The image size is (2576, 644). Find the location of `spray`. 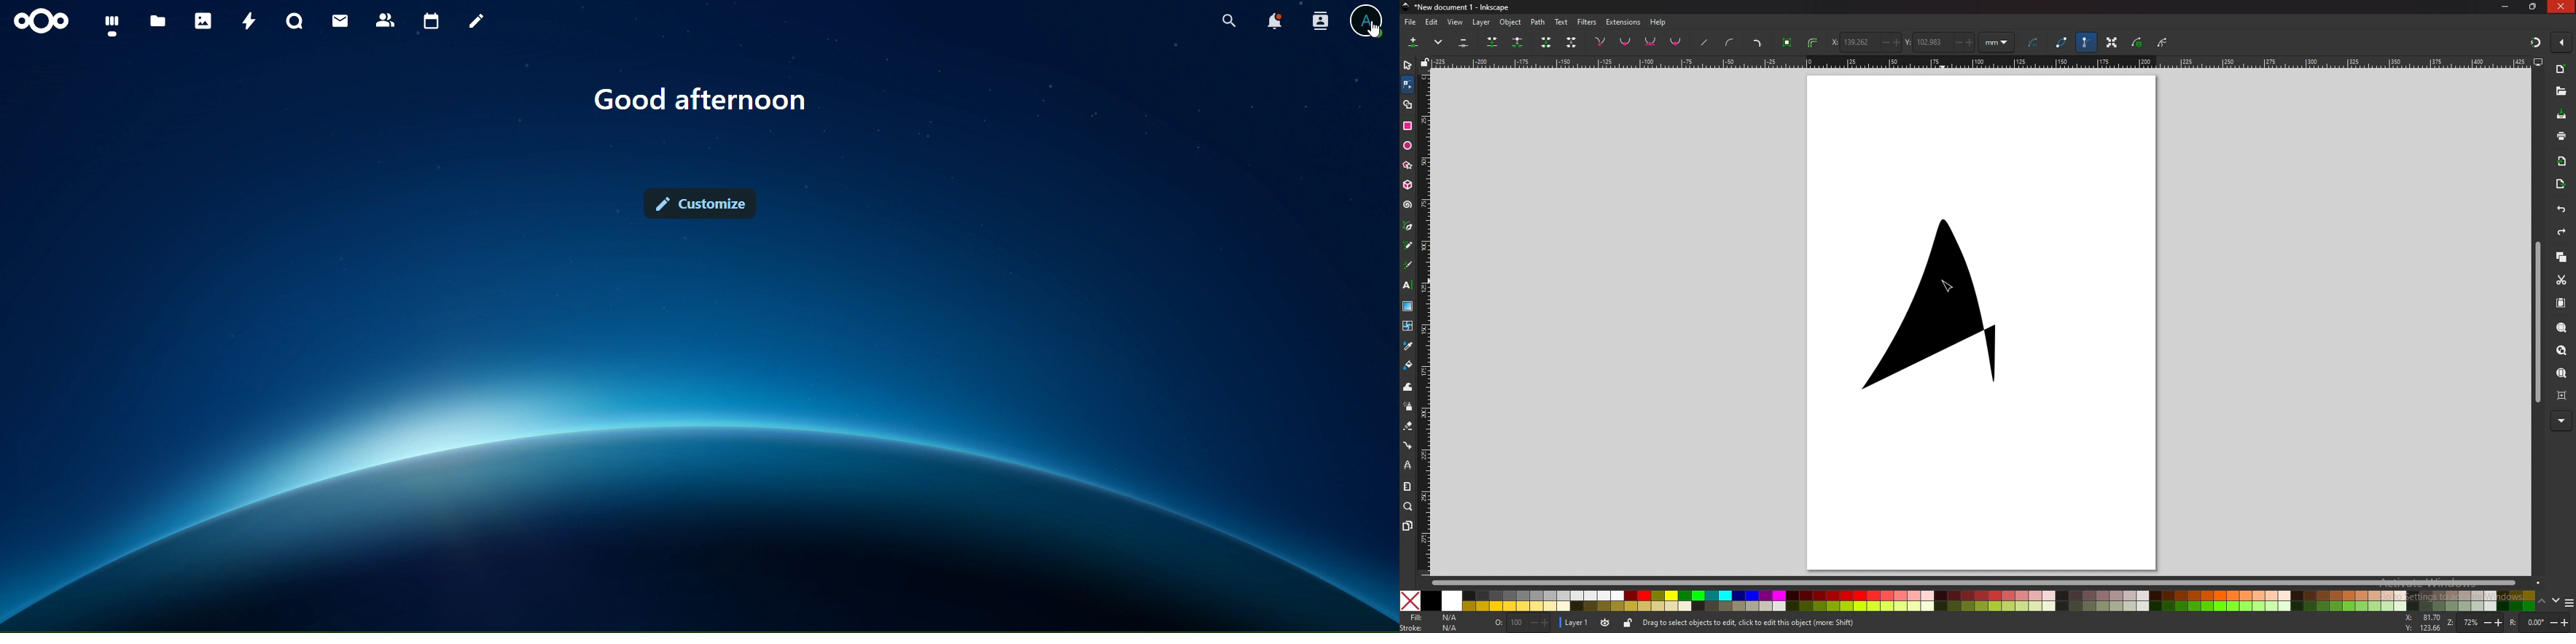

spray is located at coordinates (1408, 406).